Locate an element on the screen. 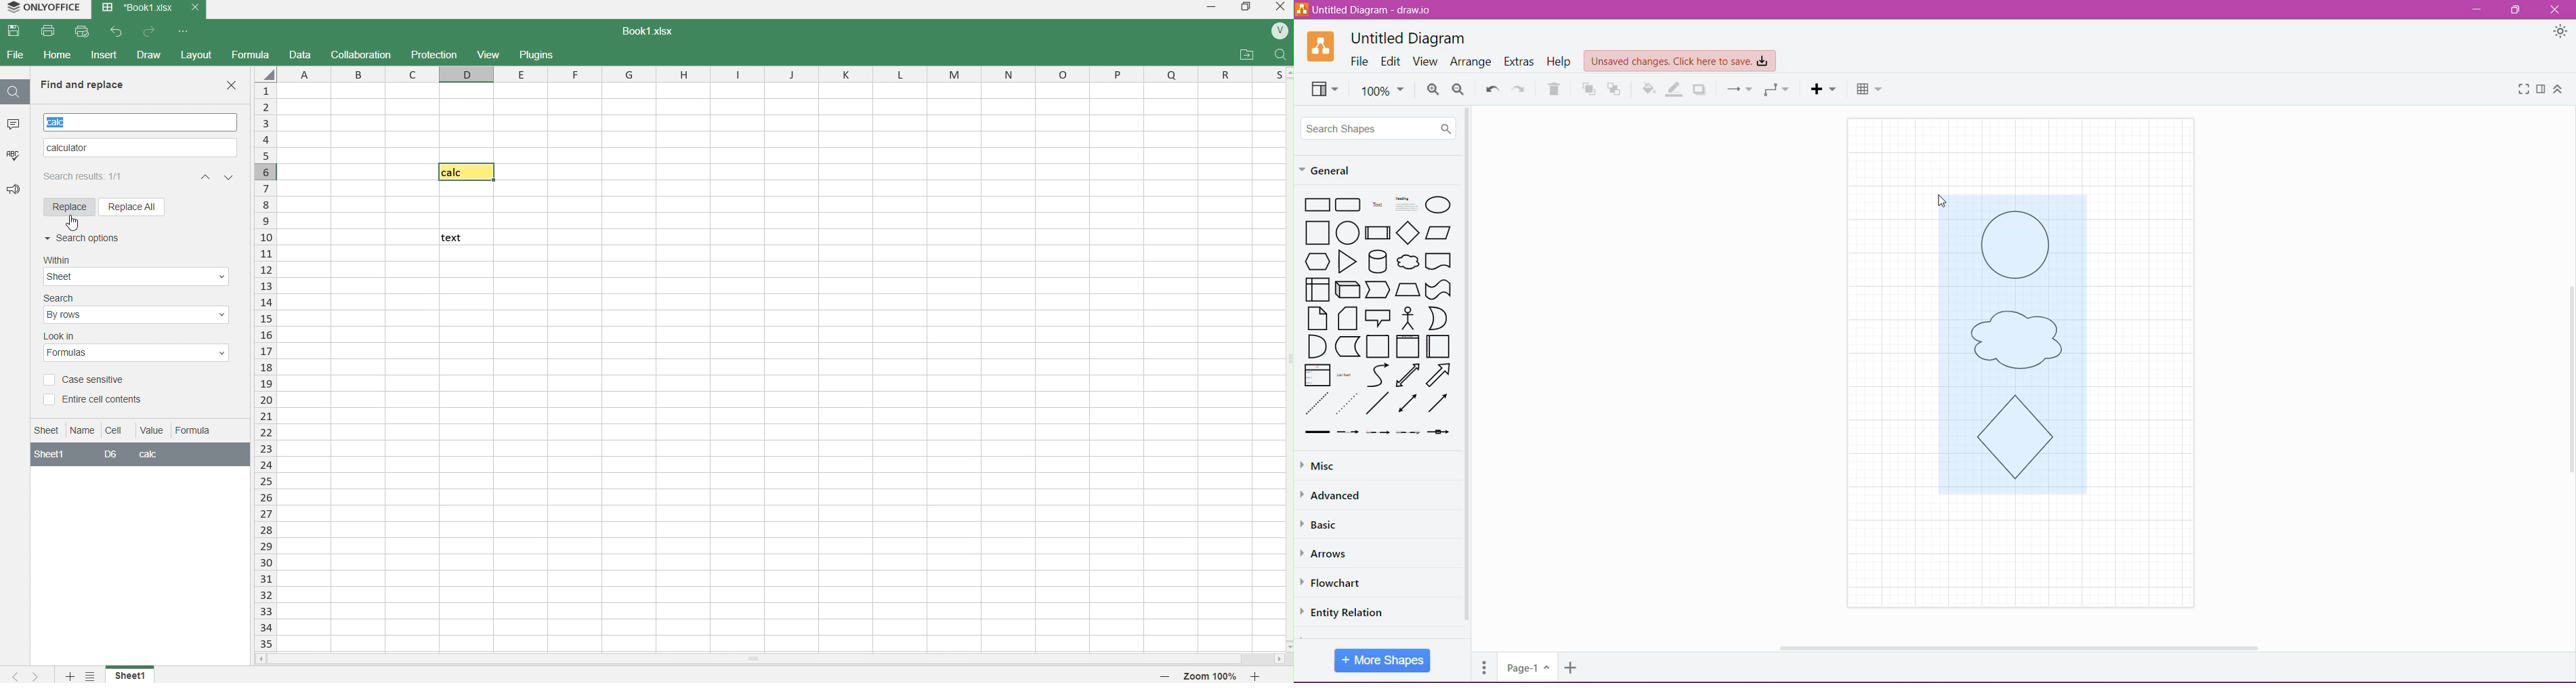  select whole sheet is located at coordinates (268, 73).